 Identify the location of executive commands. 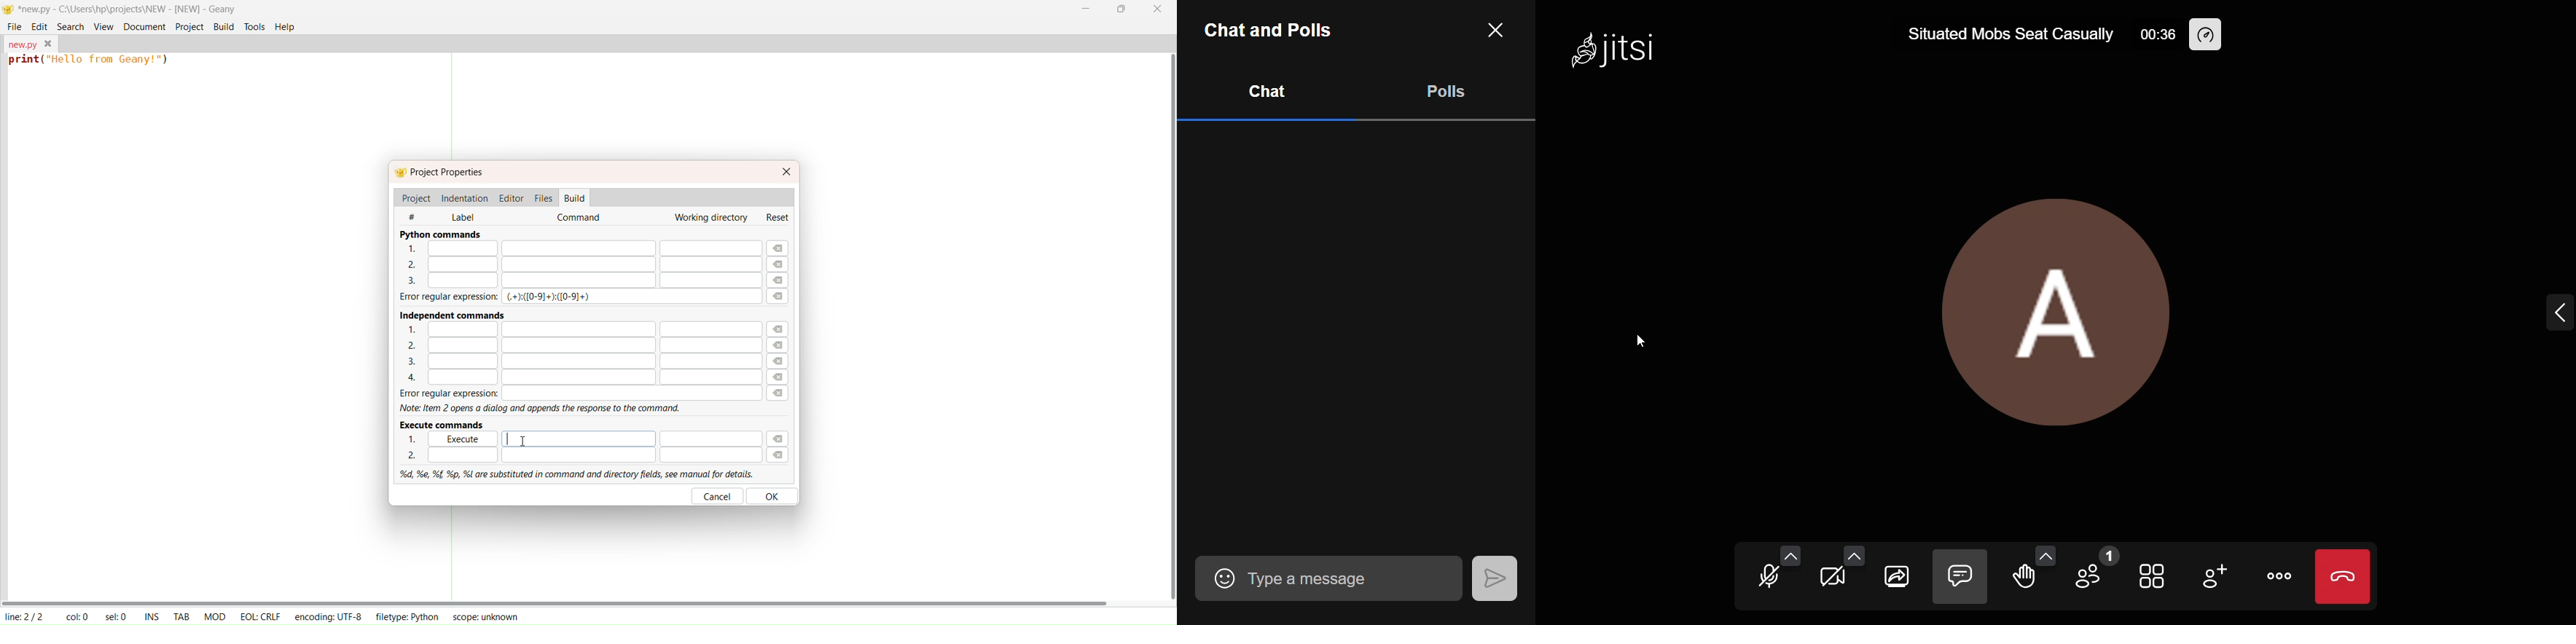
(445, 424).